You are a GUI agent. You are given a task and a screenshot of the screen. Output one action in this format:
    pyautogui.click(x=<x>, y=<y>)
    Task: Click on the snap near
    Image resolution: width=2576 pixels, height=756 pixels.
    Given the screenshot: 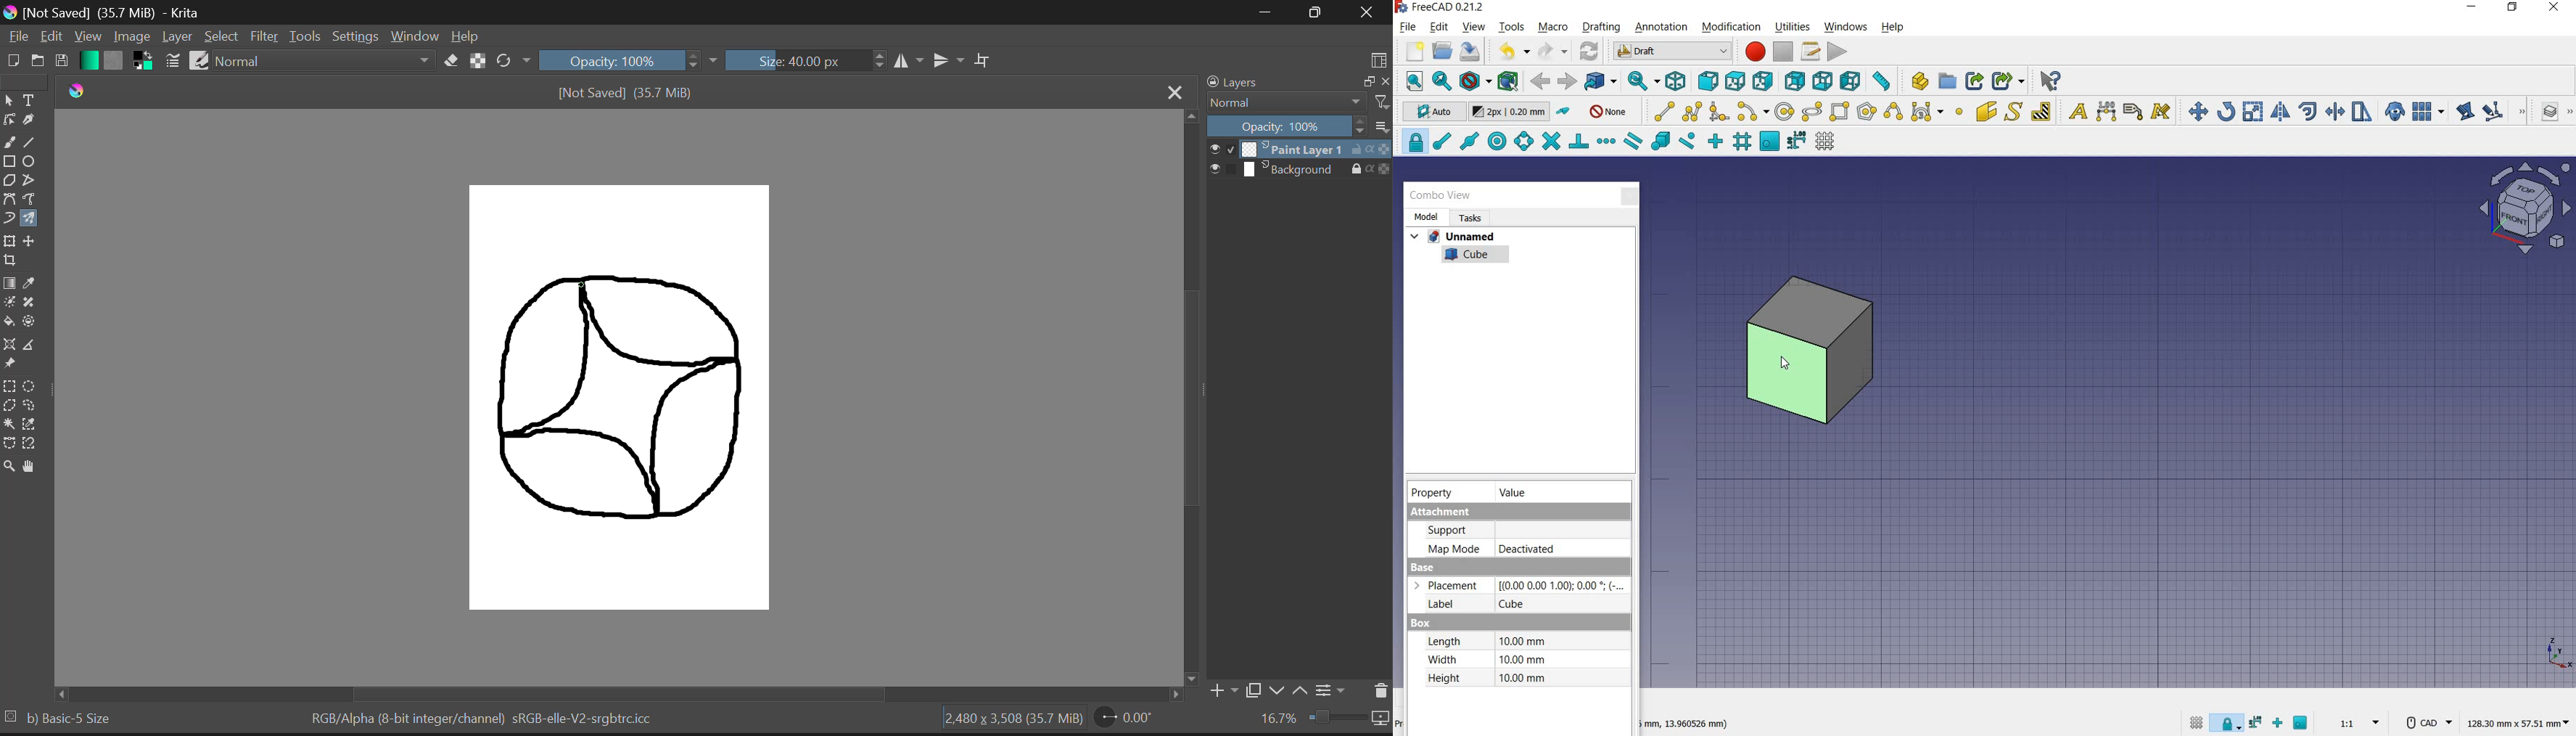 What is the action you would take?
    pyautogui.click(x=1687, y=141)
    